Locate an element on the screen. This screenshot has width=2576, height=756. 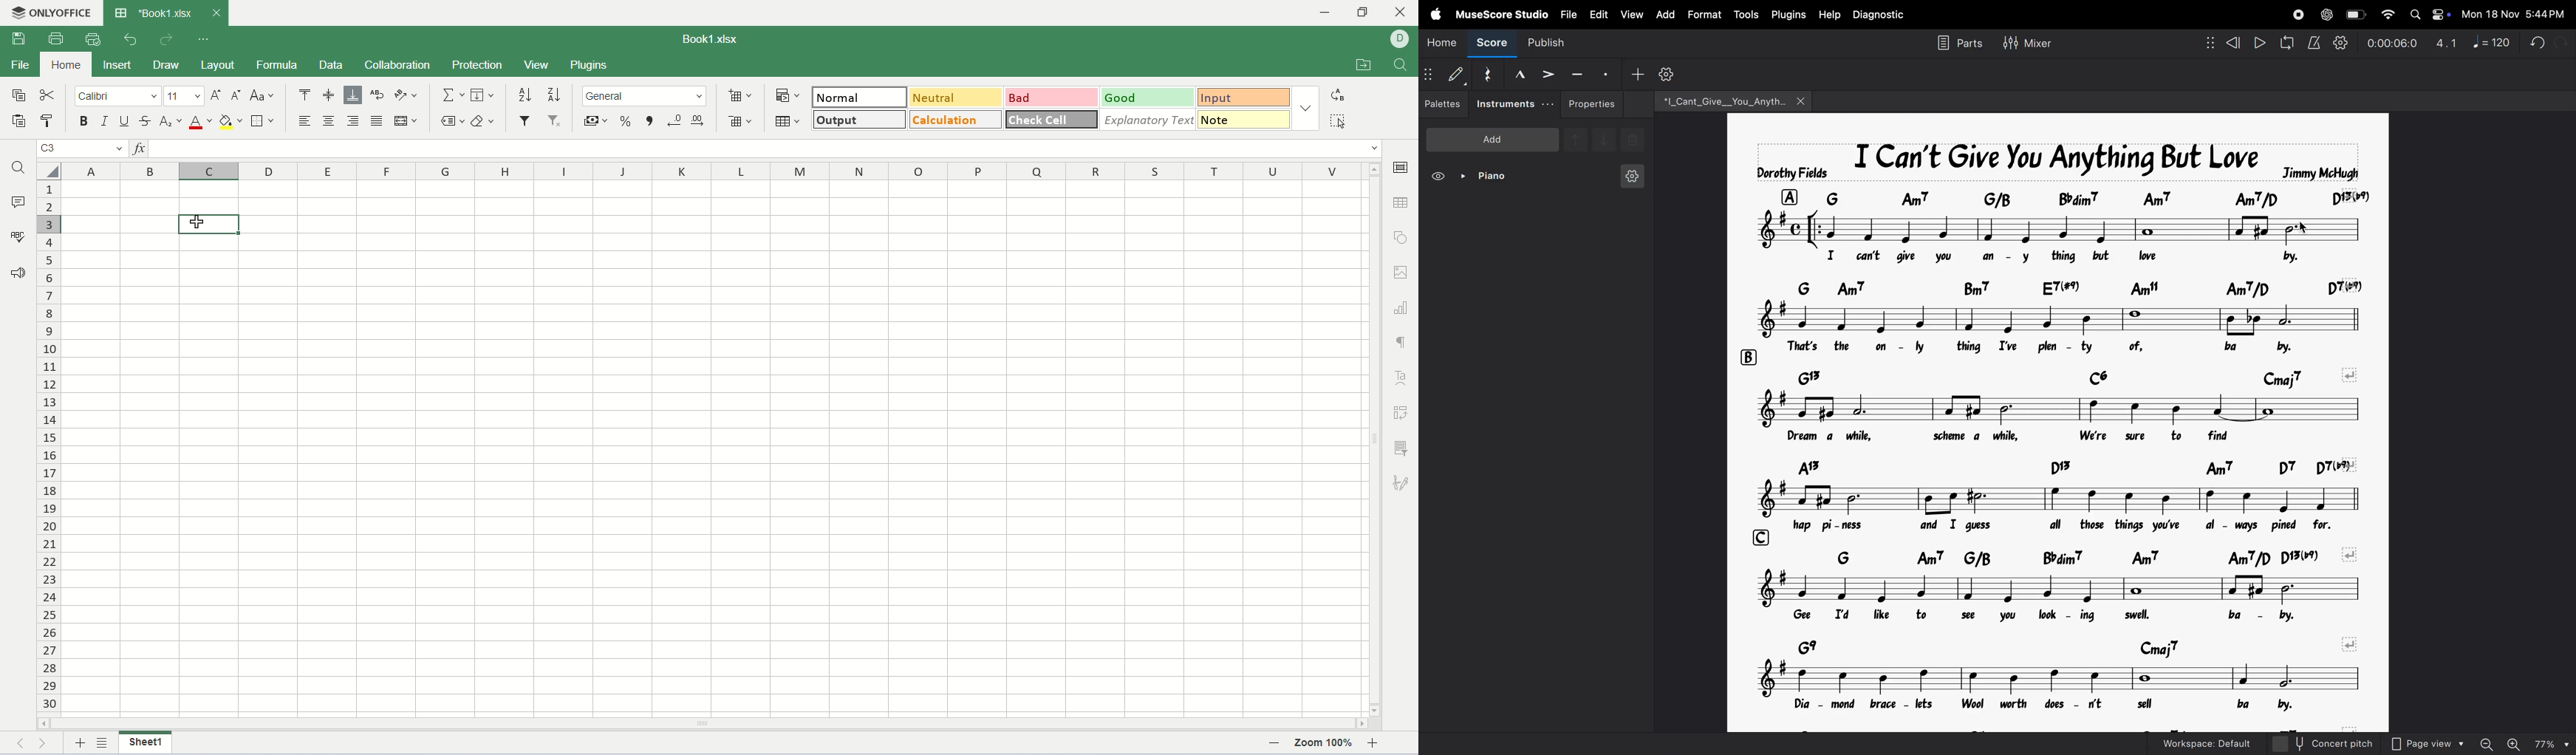
playback settings is located at coordinates (2341, 43).